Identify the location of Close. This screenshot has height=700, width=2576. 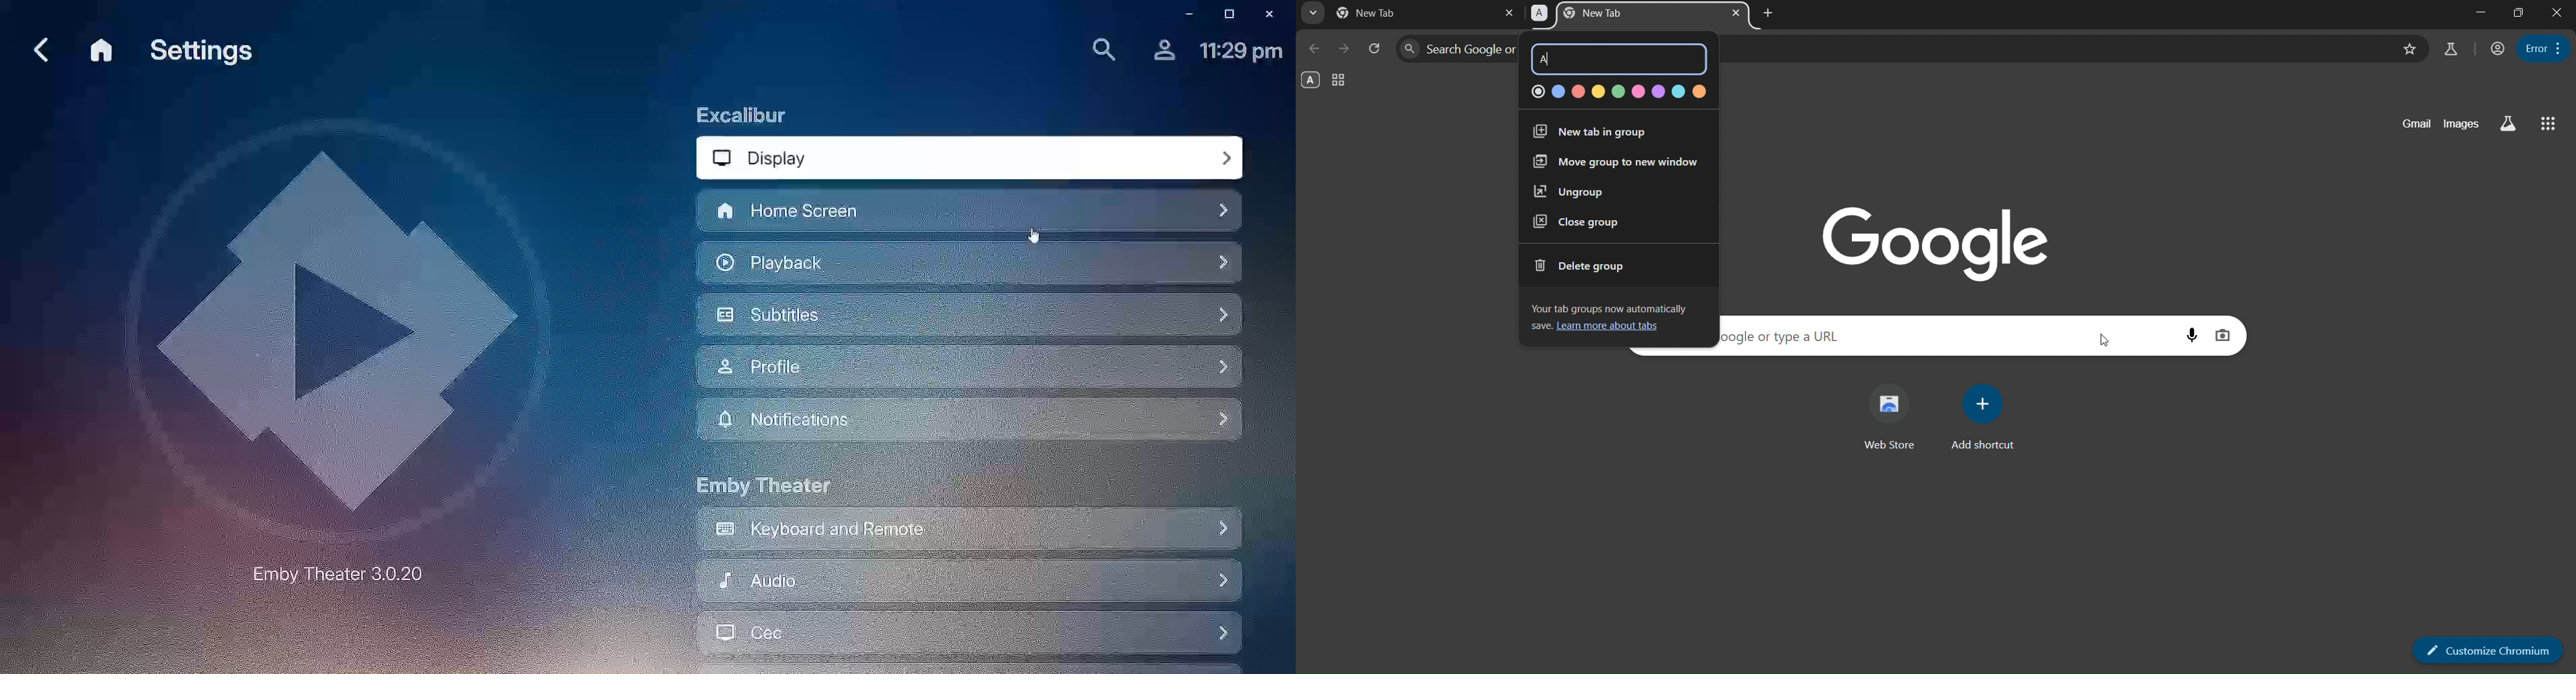
(1273, 13).